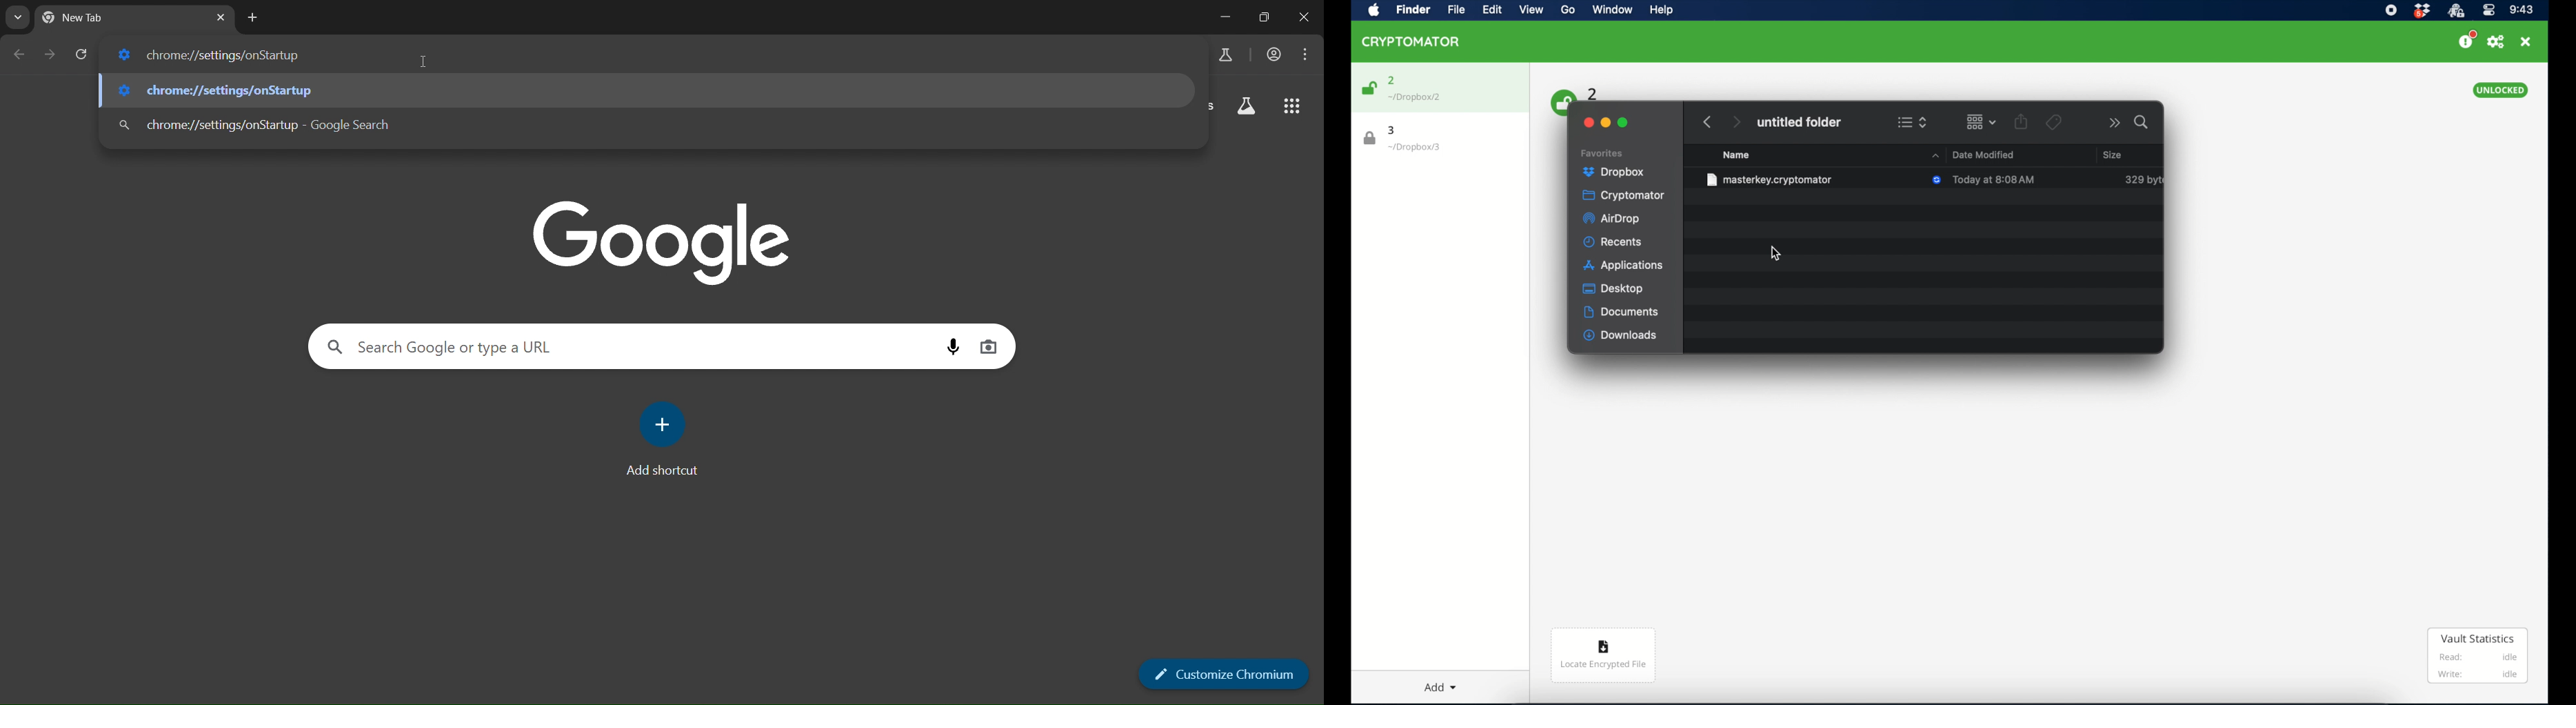 The image size is (2576, 728). What do you see at coordinates (222, 18) in the screenshot?
I see `close tab` at bounding box center [222, 18].